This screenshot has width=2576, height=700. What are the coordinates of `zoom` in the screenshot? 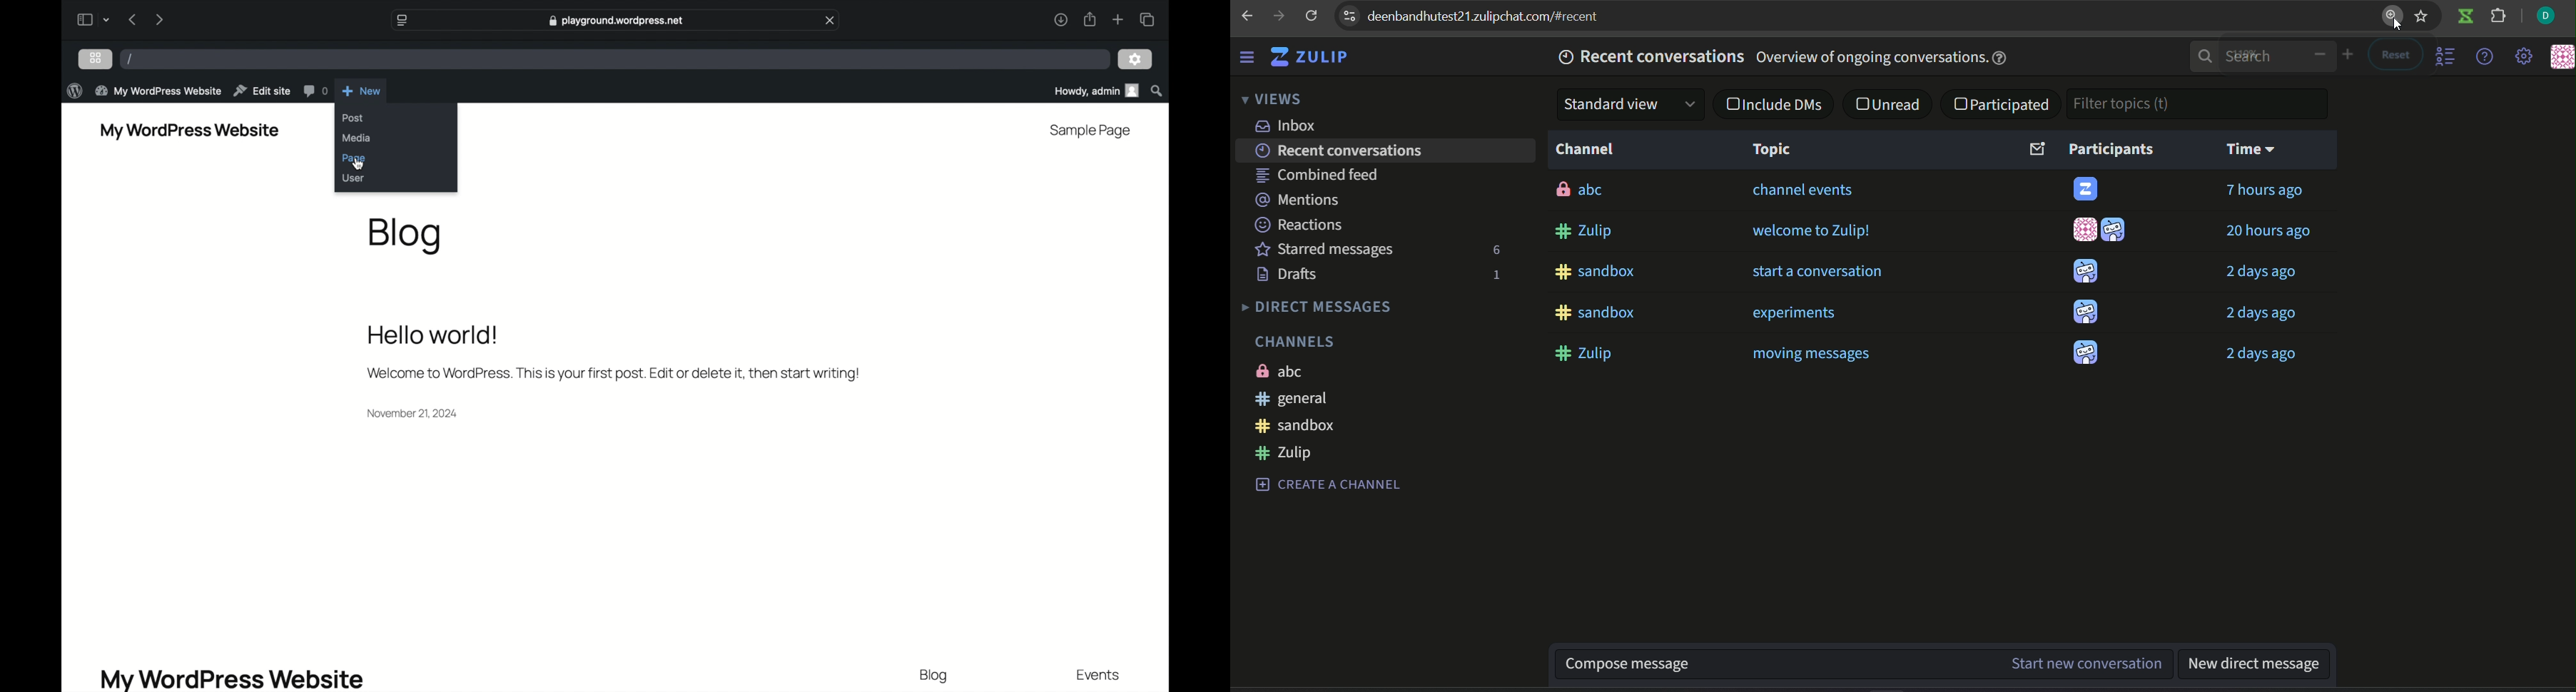 It's located at (2391, 18).